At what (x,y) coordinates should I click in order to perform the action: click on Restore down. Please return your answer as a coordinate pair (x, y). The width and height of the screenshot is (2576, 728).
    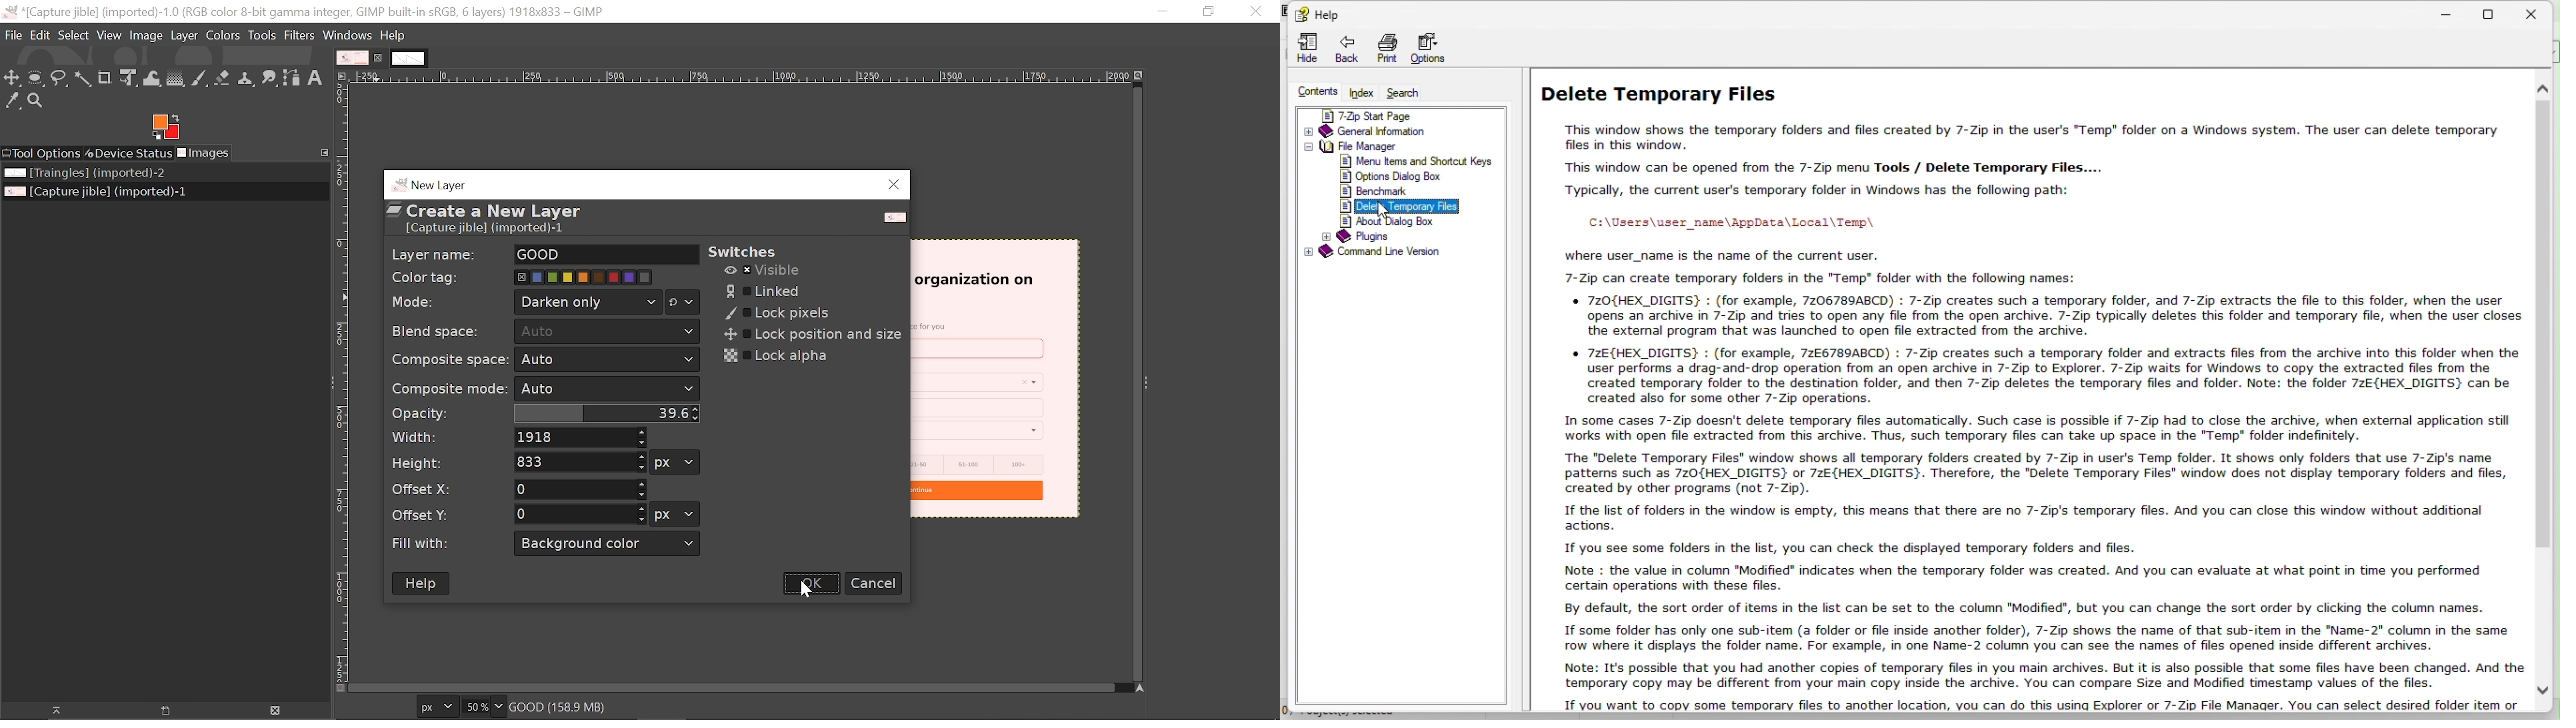
    Looking at the image, I should click on (1209, 12).